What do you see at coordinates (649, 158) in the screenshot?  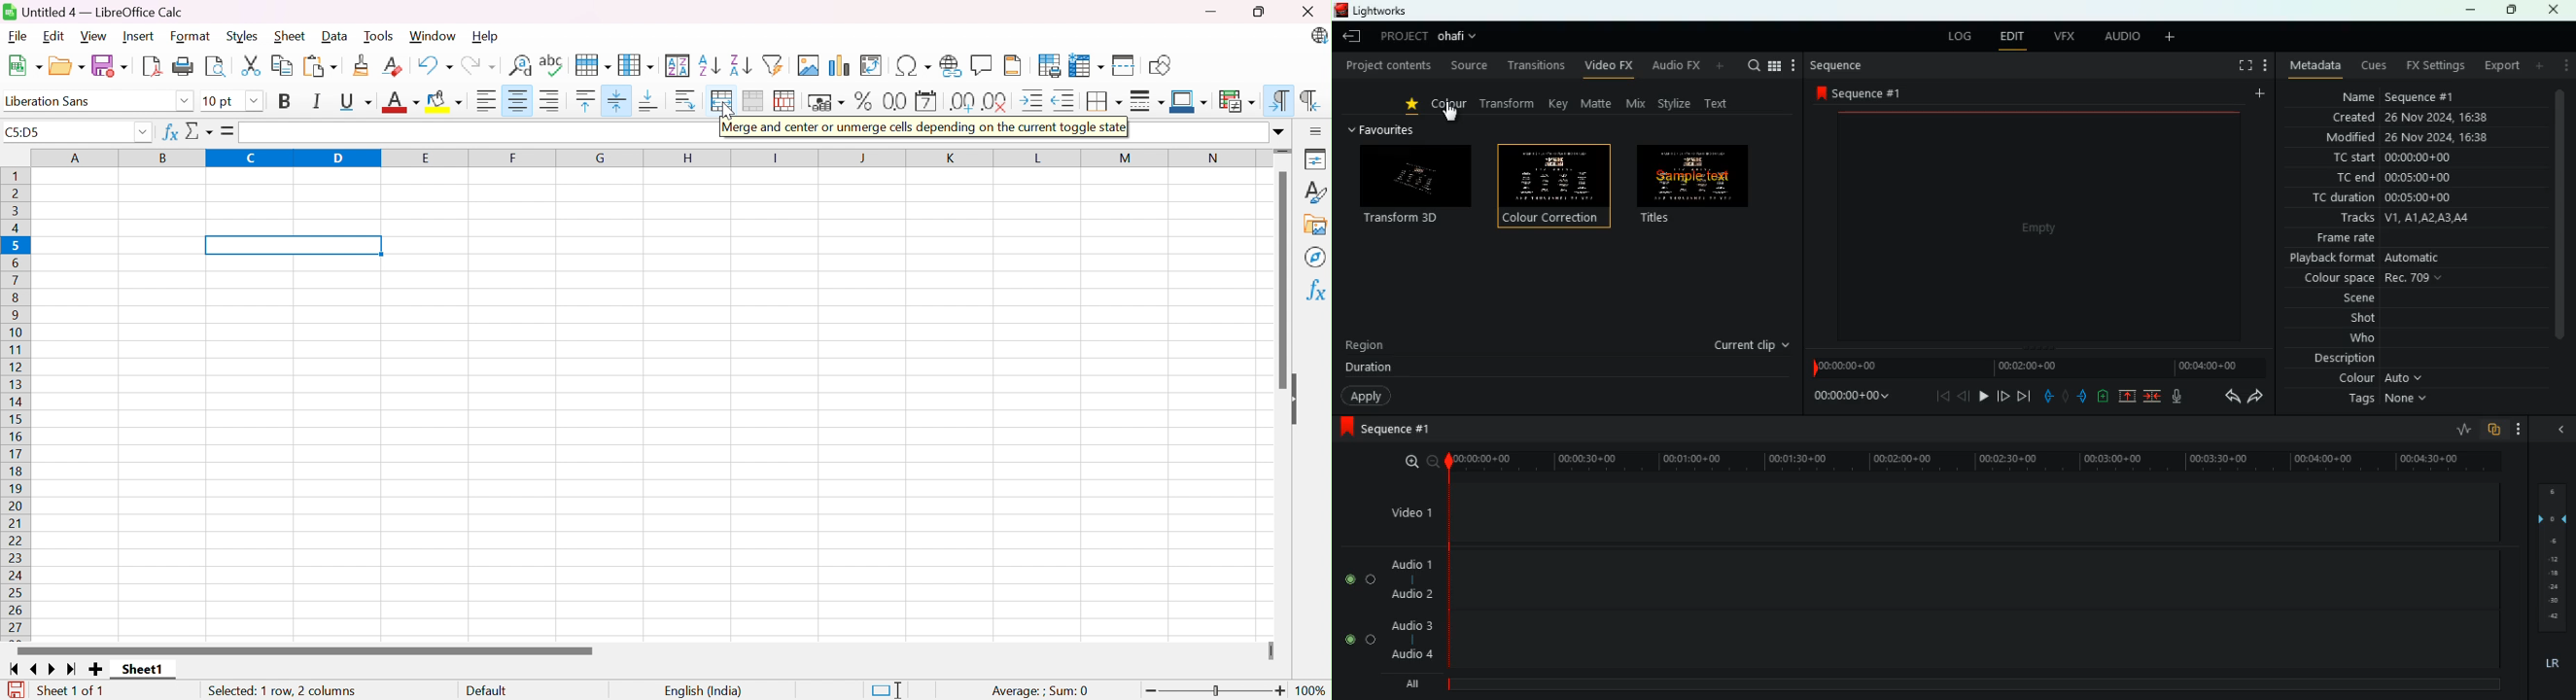 I see `Column Name` at bounding box center [649, 158].